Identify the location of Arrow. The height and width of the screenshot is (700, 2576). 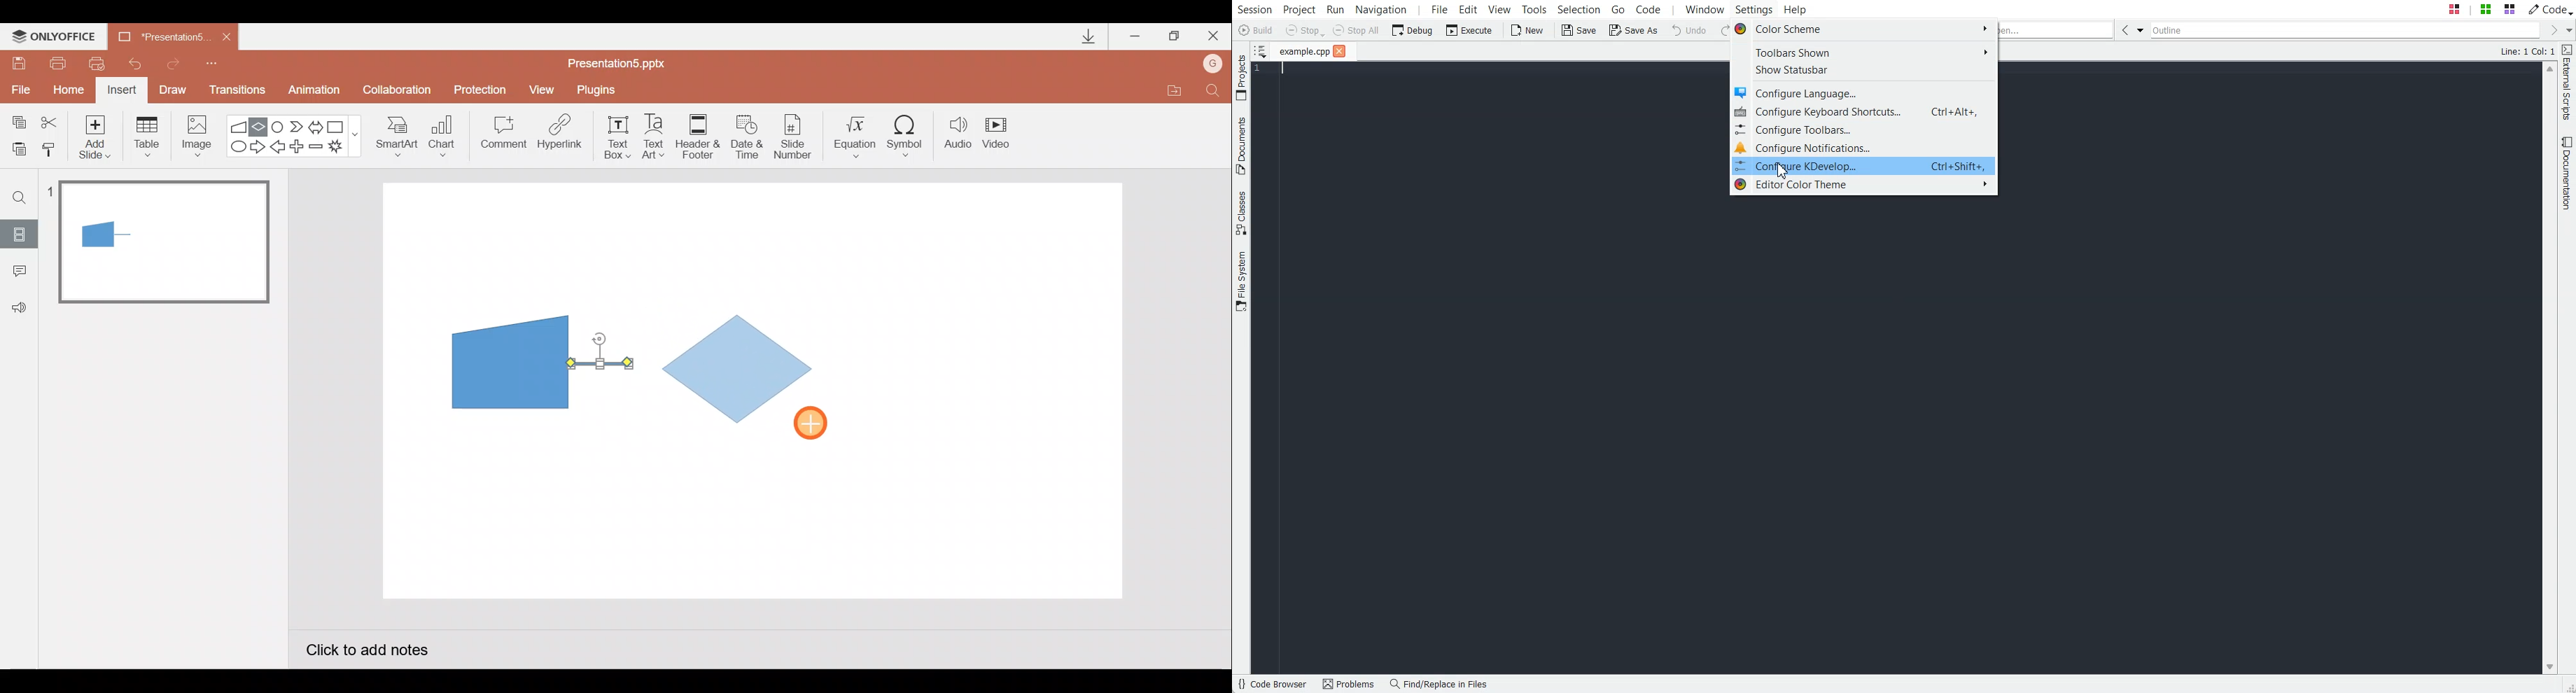
(600, 363).